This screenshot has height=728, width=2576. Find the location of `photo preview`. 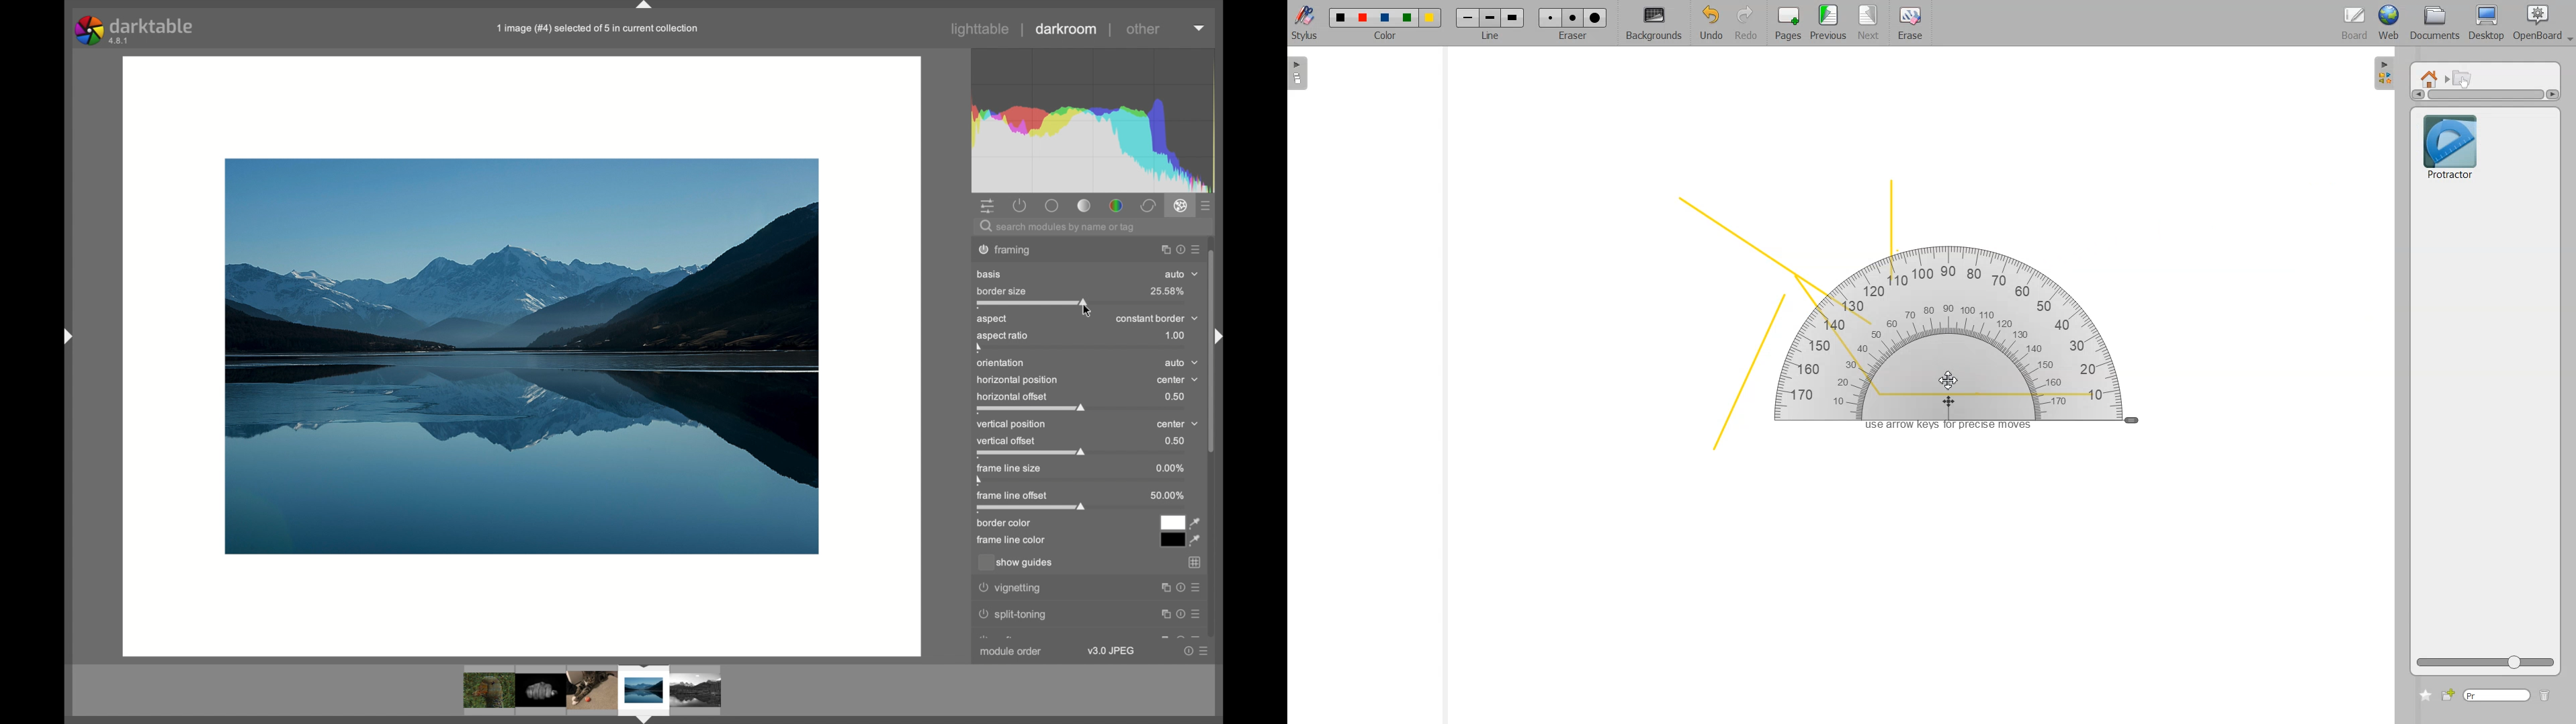

photo preview is located at coordinates (528, 356).